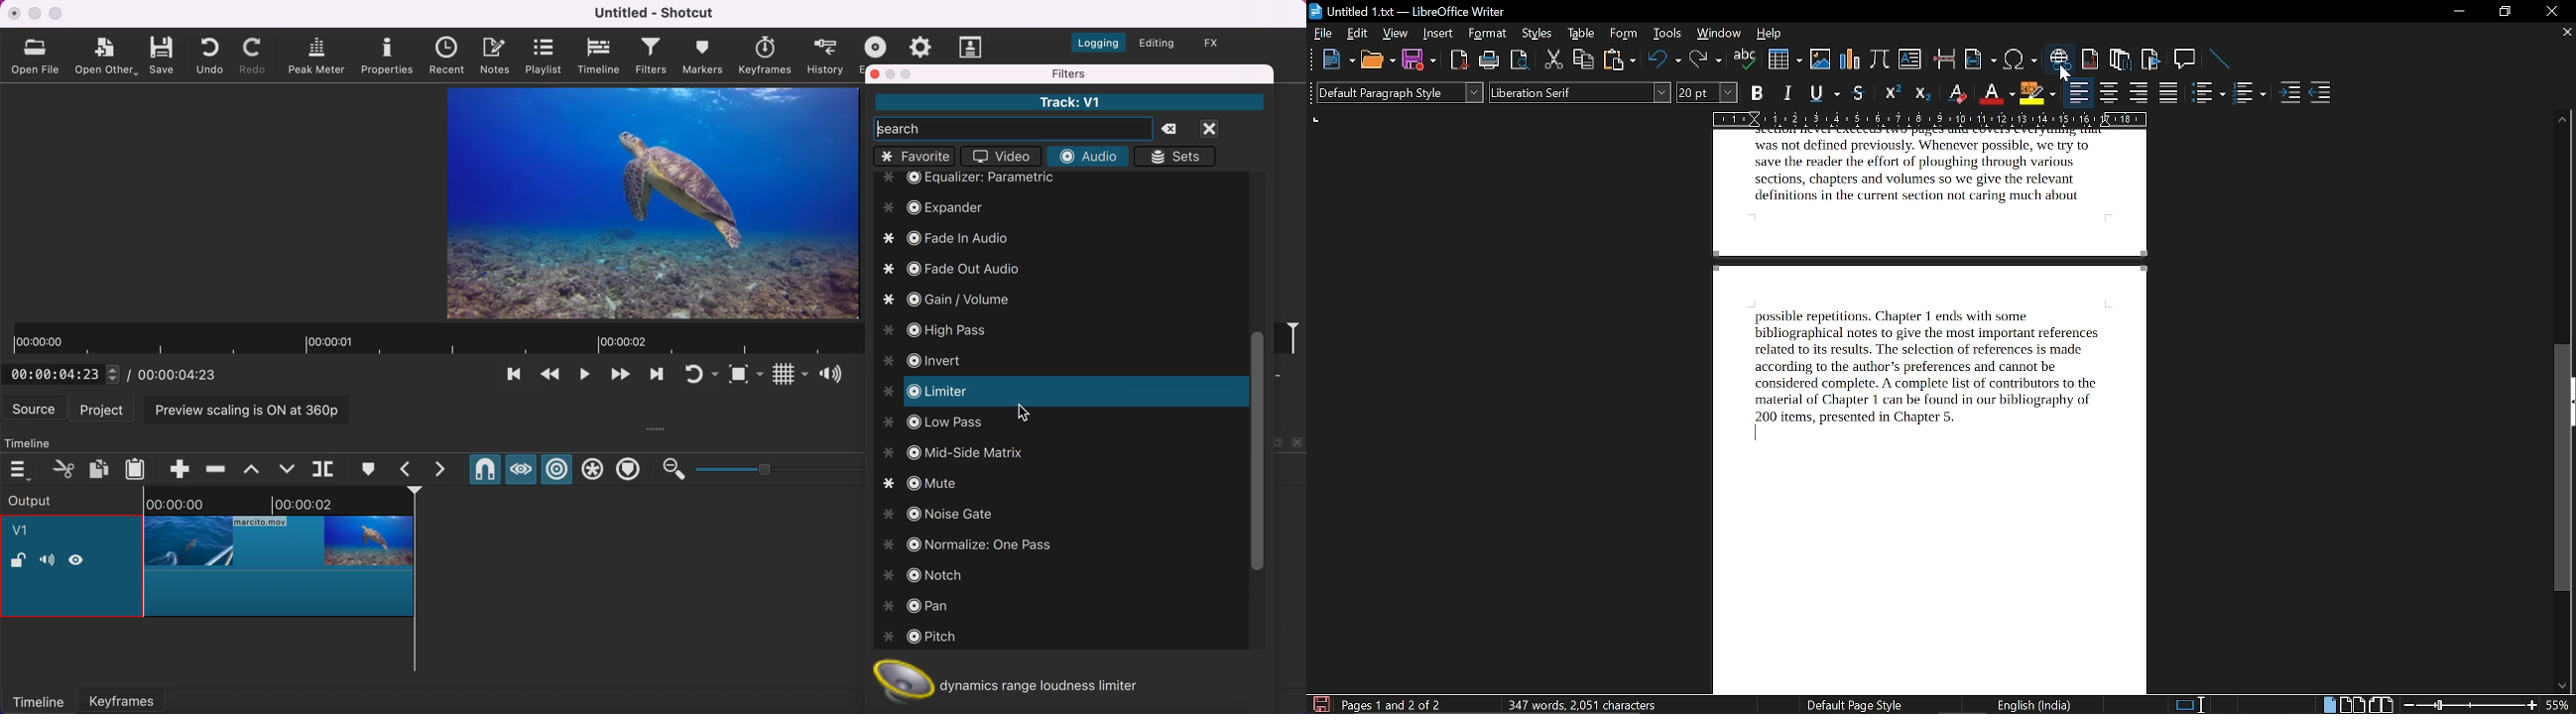 The image size is (2576, 728). What do you see at coordinates (972, 46) in the screenshot?
I see `subtitles` at bounding box center [972, 46].